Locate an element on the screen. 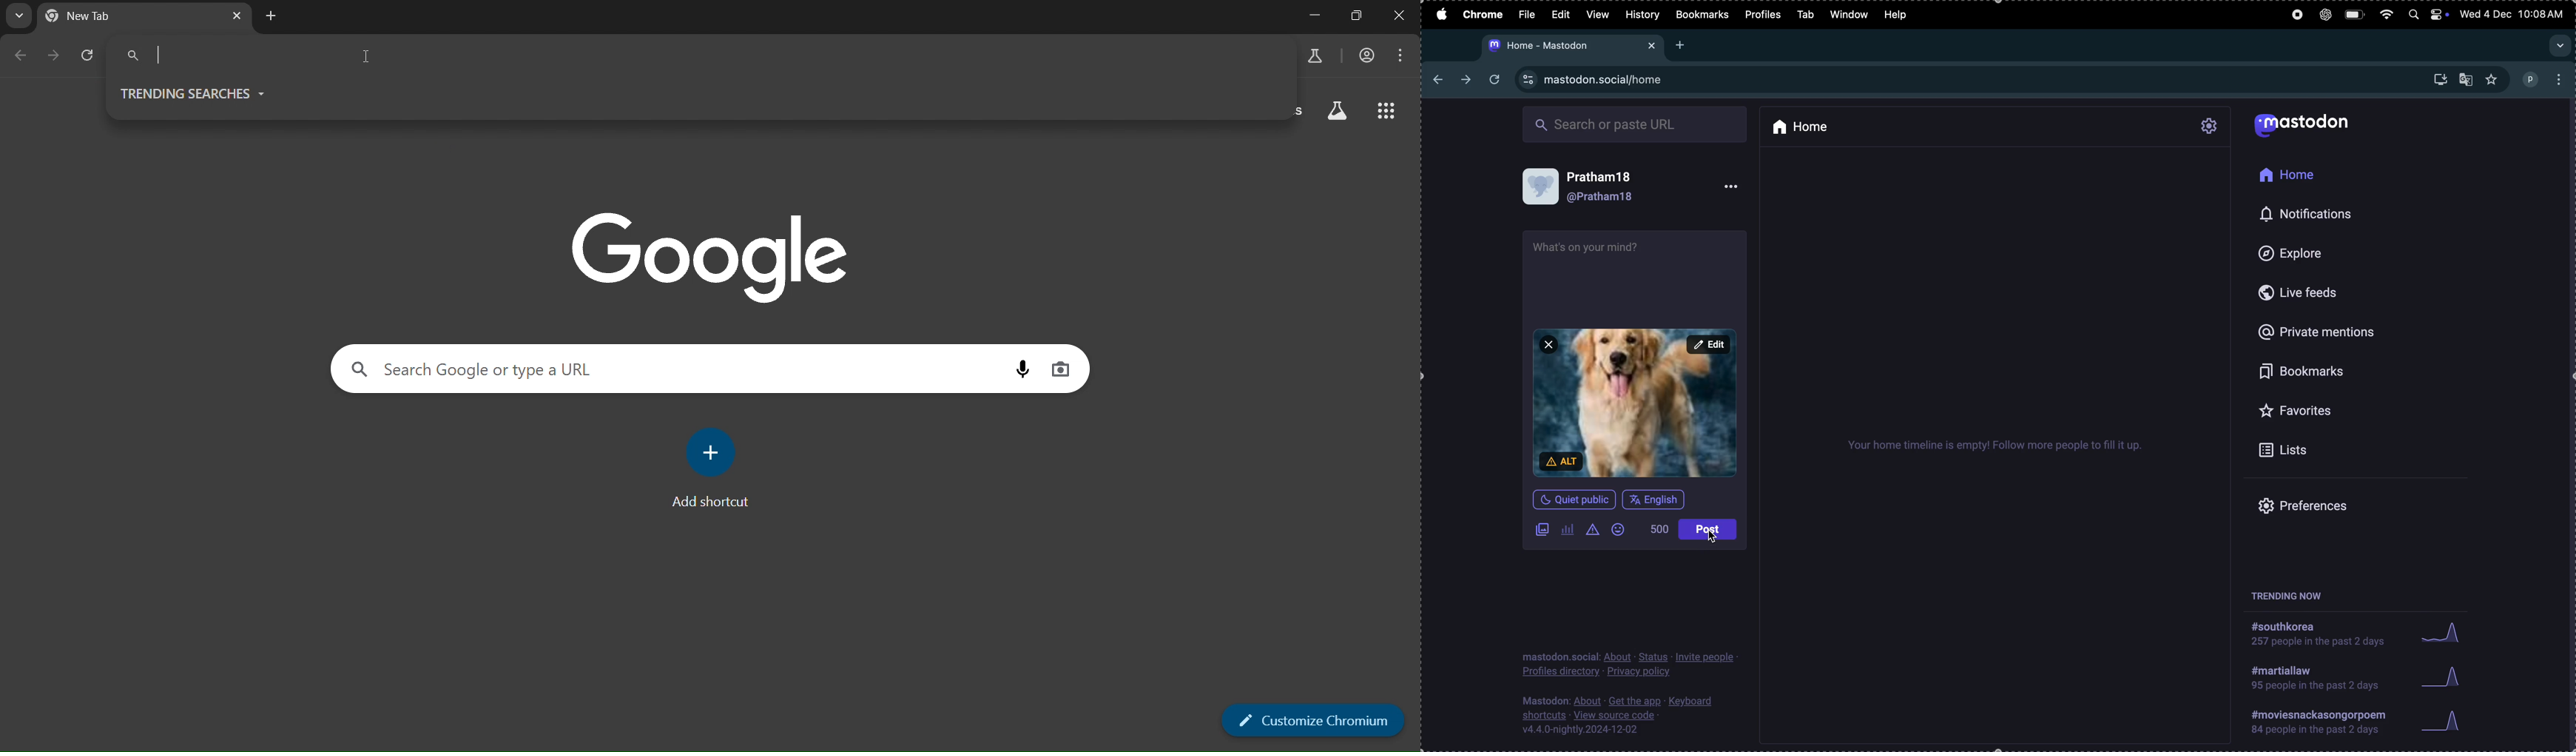  500 is located at coordinates (1660, 531).